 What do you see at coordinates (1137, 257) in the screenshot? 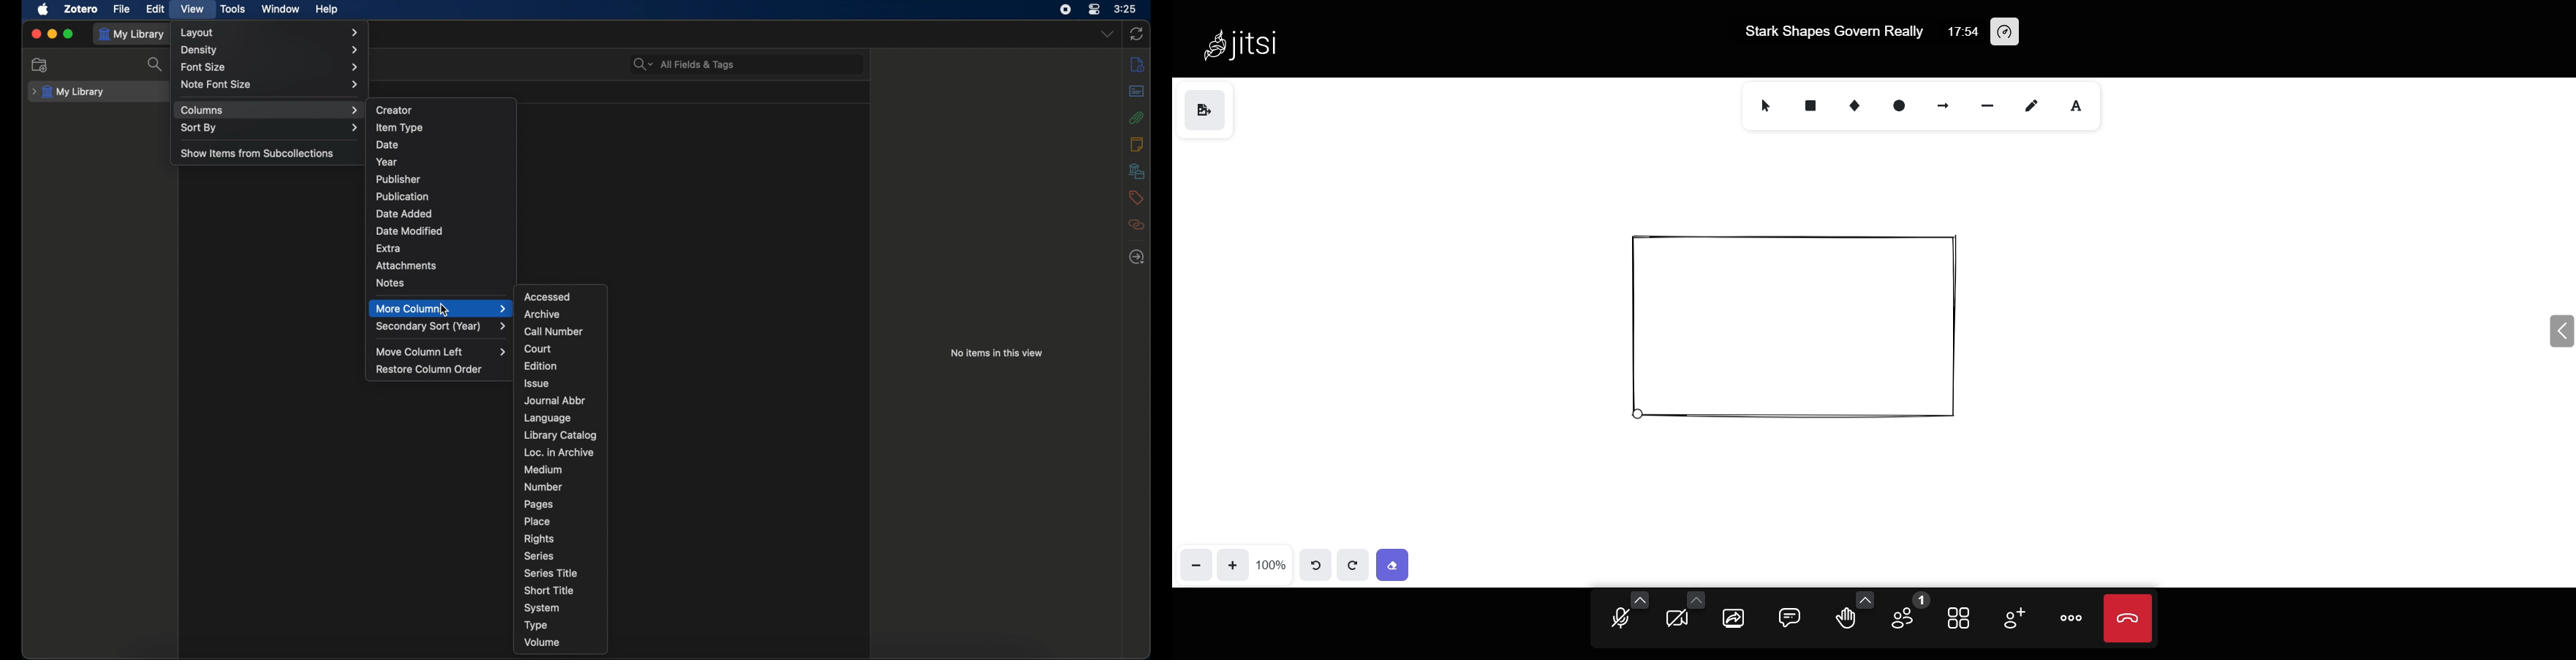
I see `locate` at bounding box center [1137, 257].